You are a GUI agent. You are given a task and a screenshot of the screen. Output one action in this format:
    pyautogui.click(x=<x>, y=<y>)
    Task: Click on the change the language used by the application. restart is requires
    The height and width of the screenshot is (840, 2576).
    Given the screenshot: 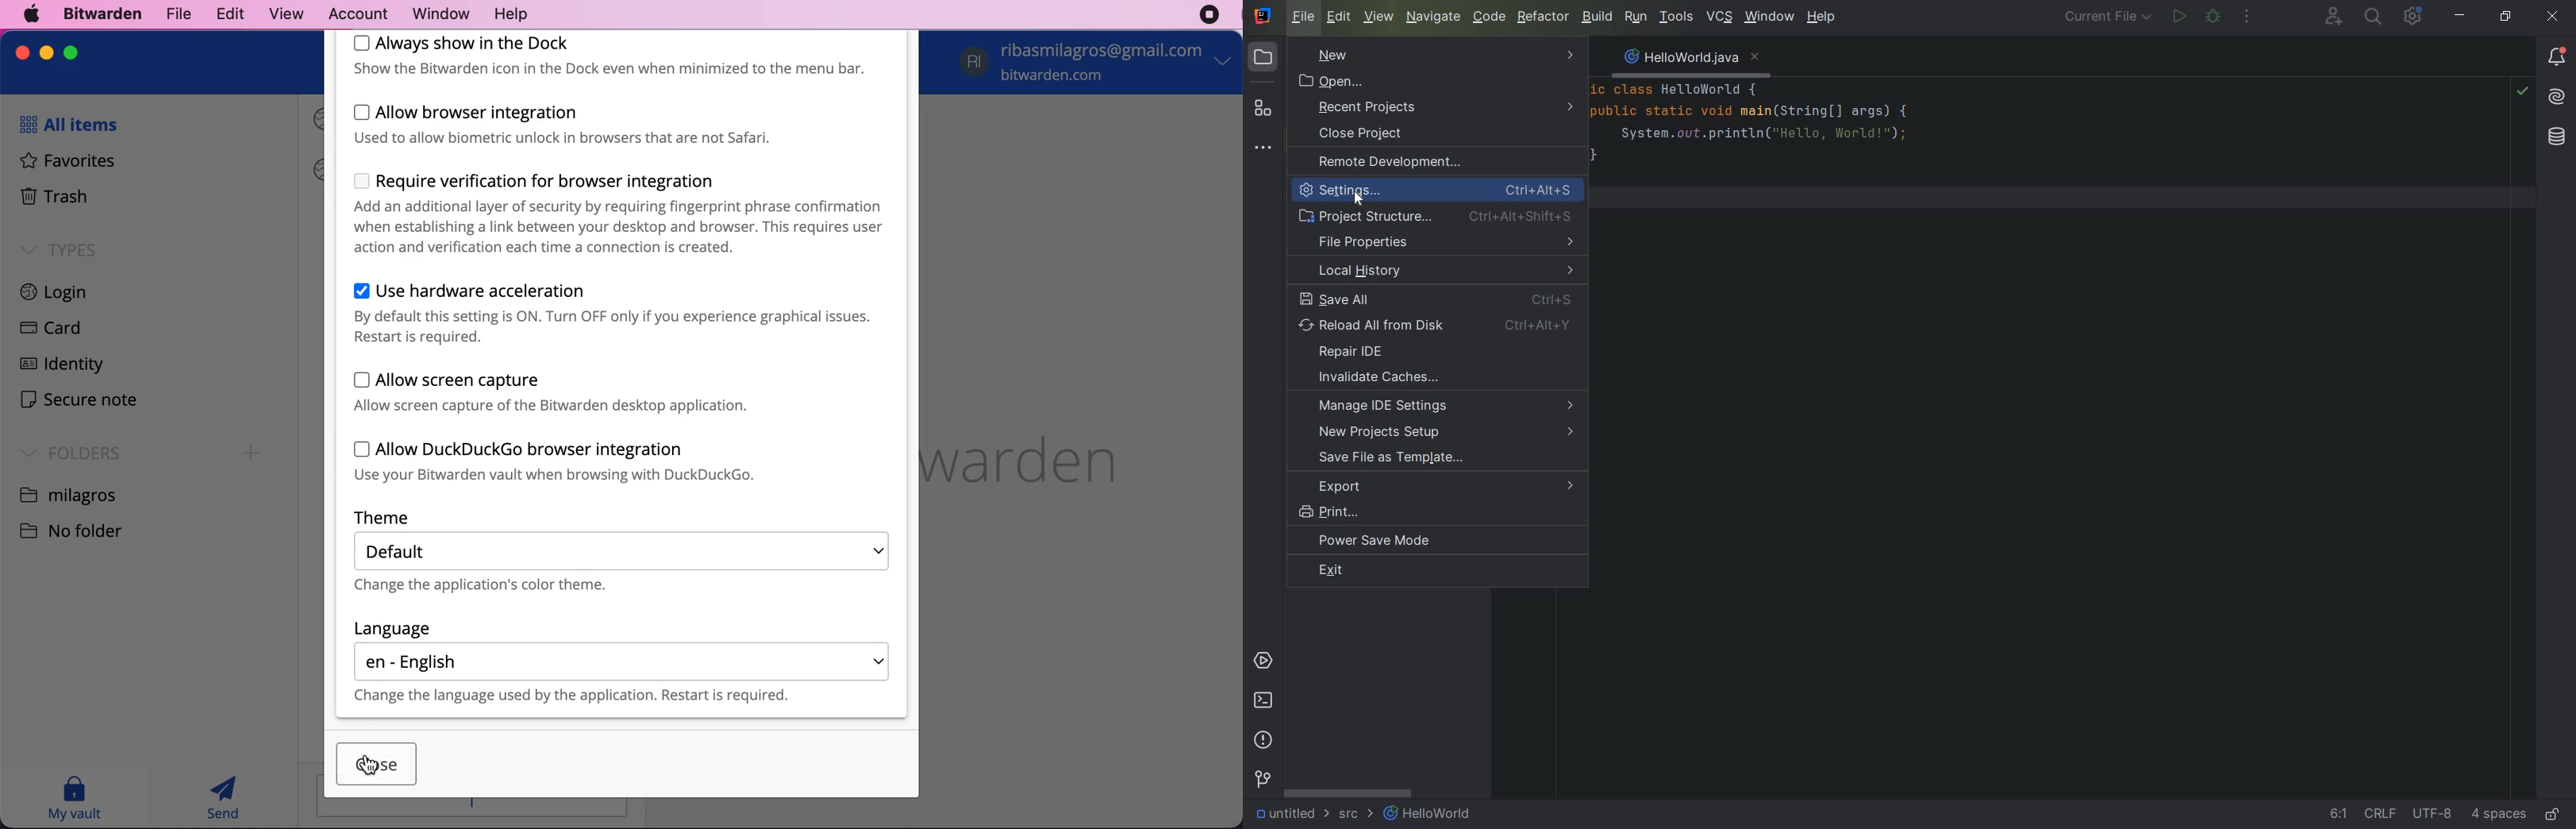 What is the action you would take?
    pyautogui.click(x=590, y=696)
    